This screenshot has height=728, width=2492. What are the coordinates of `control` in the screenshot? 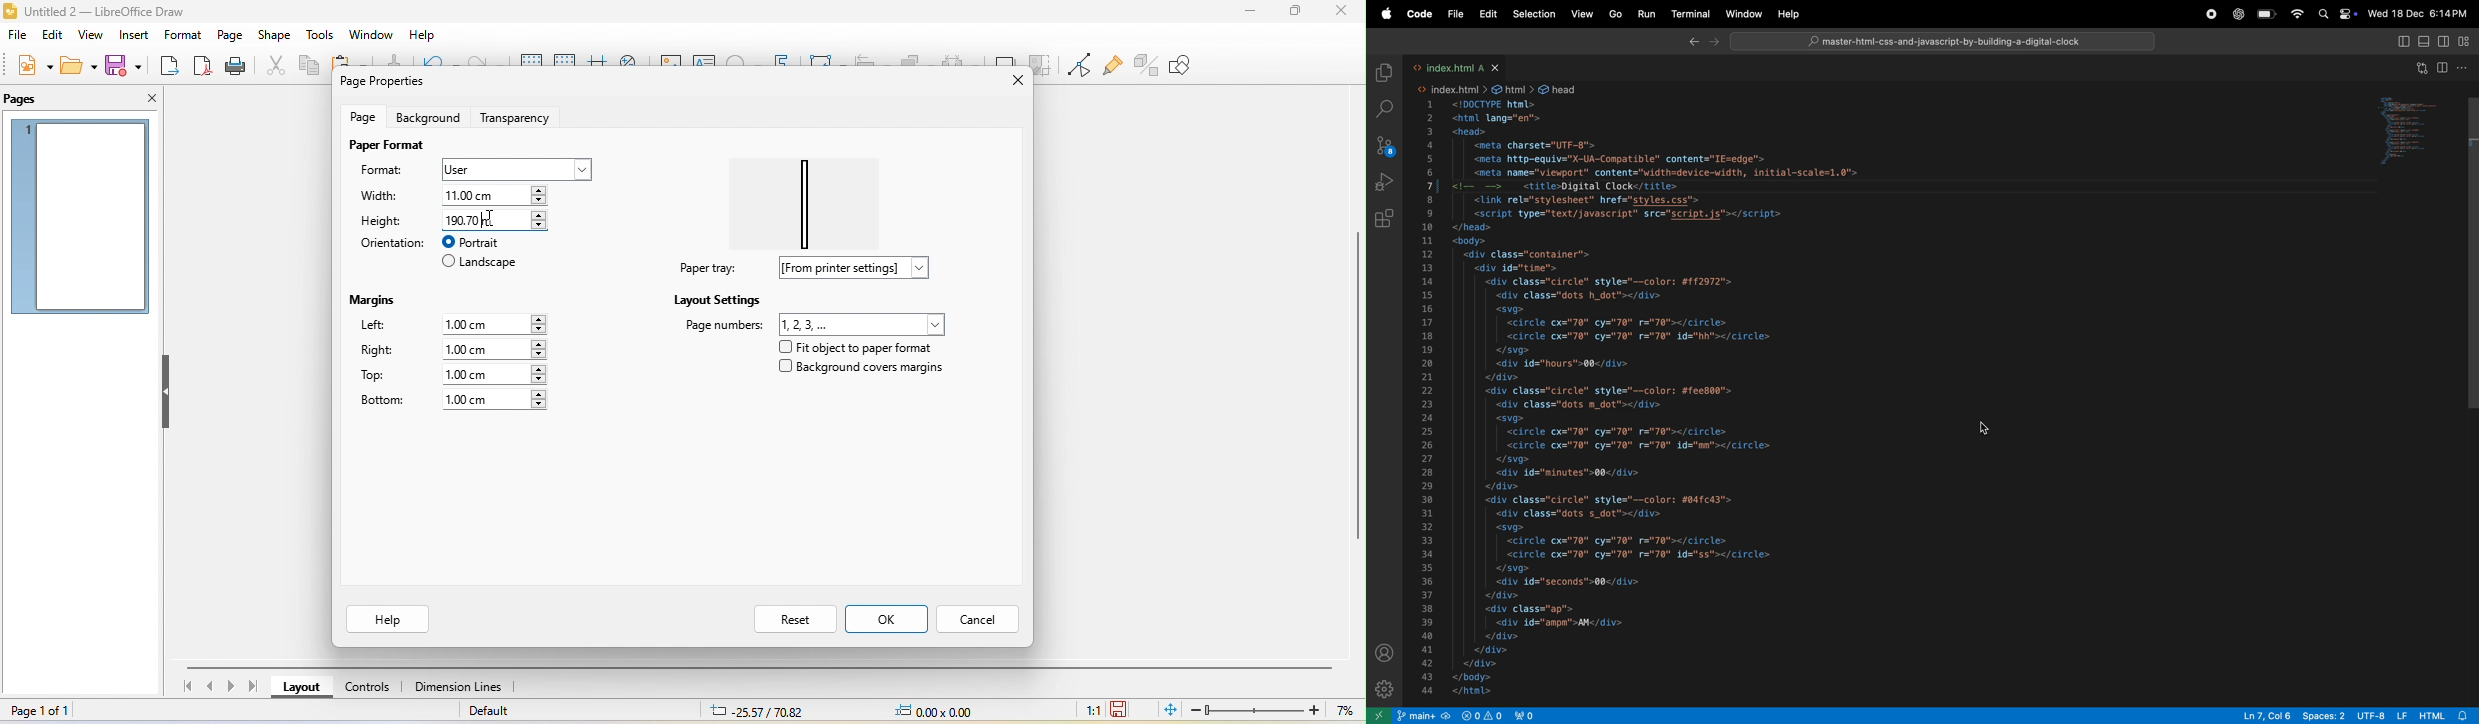 It's located at (368, 690).